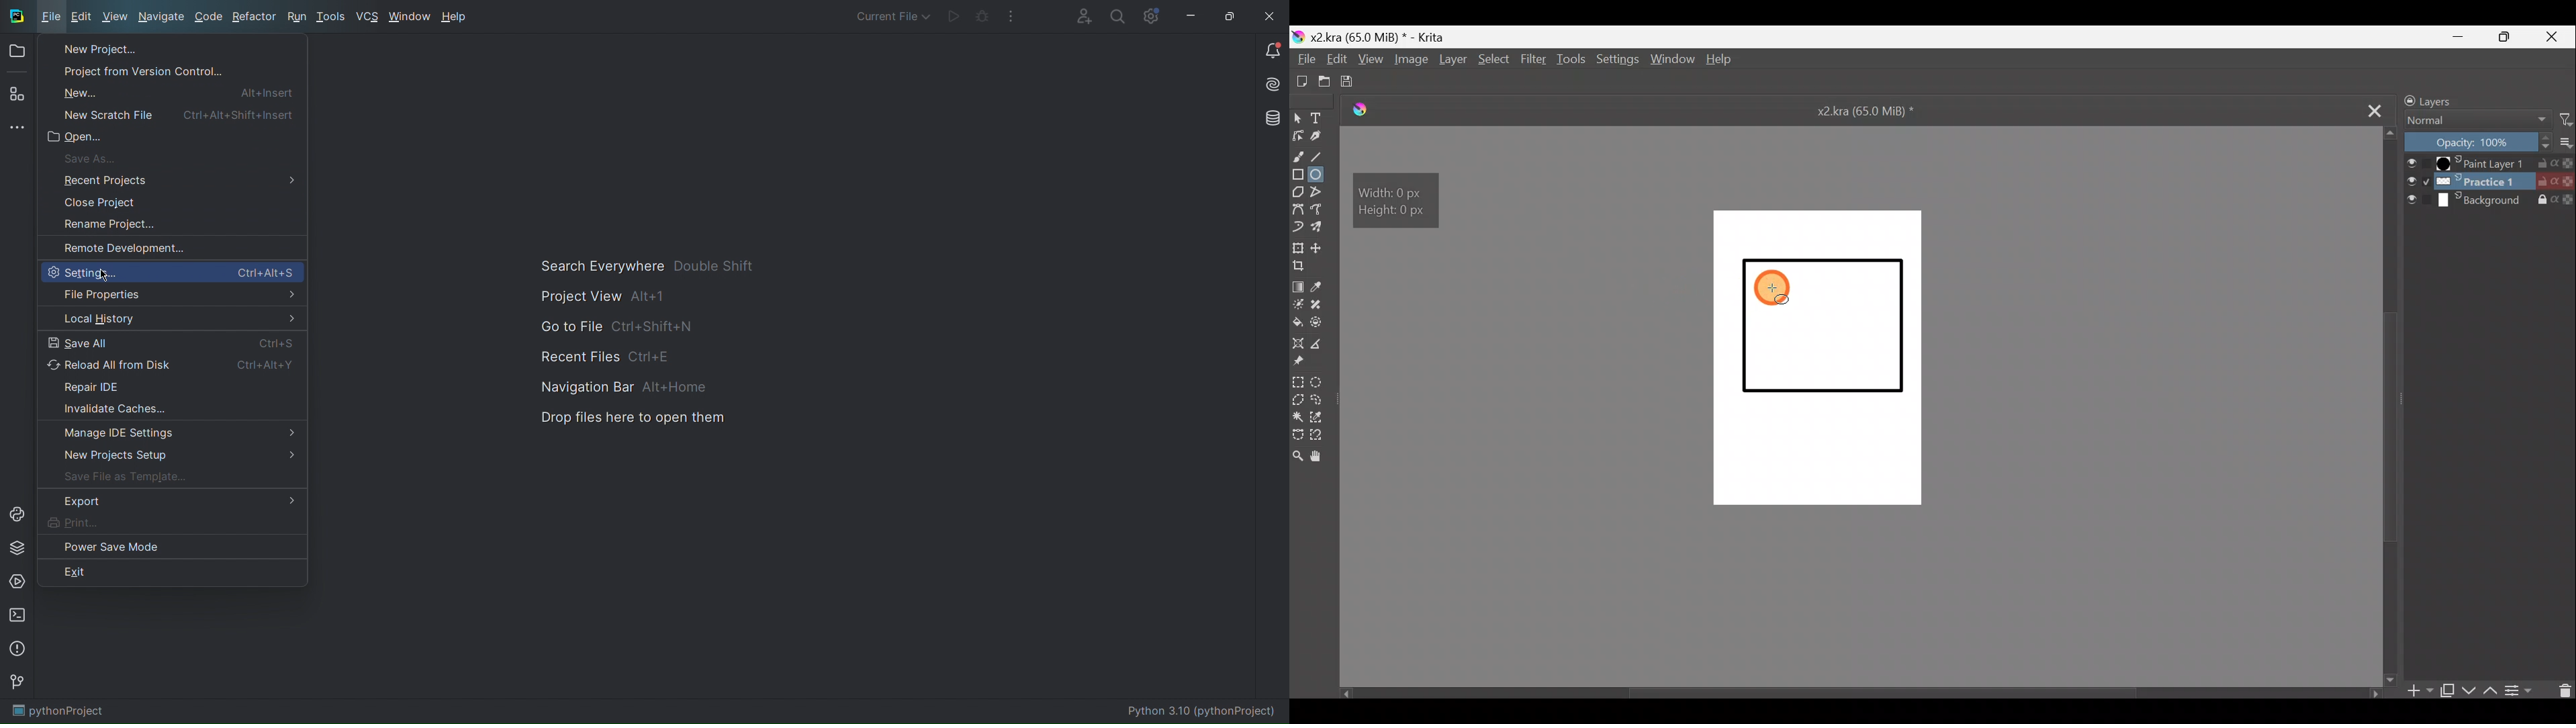  Describe the element at coordinates (255, 18) in the screenshot. I see `Refactor` at that location.